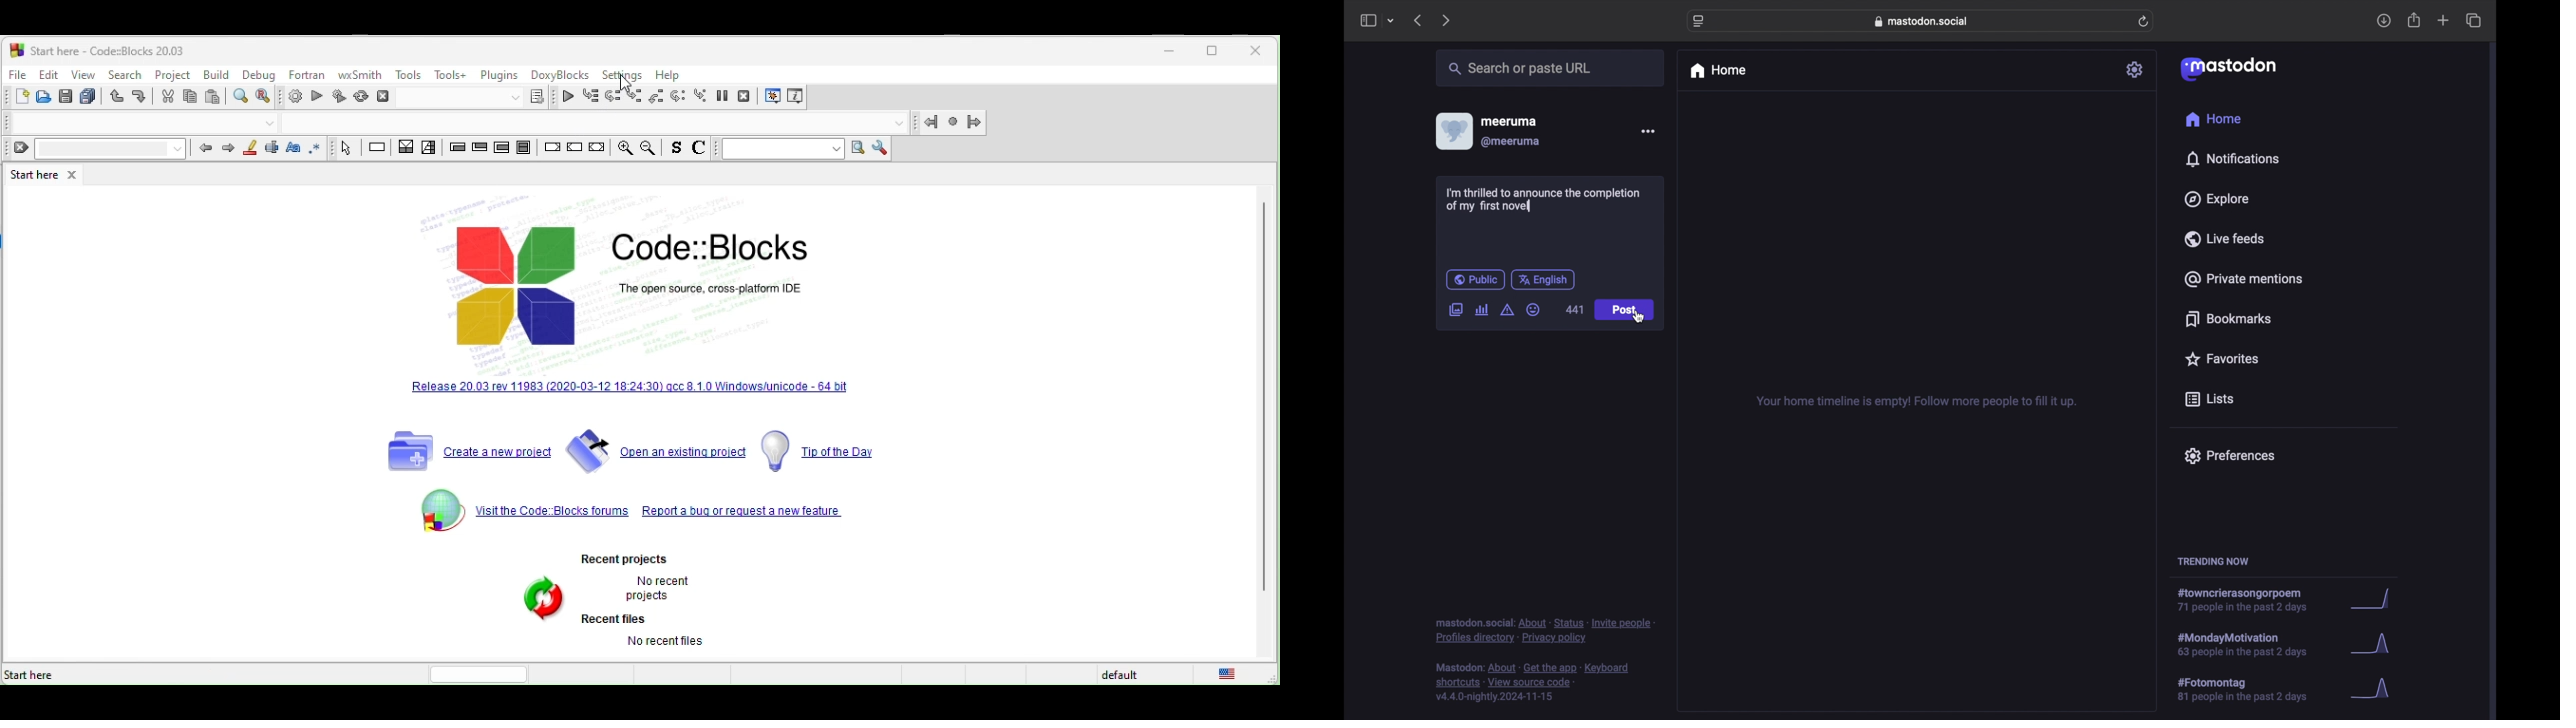 This screenshot has width=2576, height=728. Describe the element at coordinates (322, 148) in the screenshot. I see `use regex` at that location.